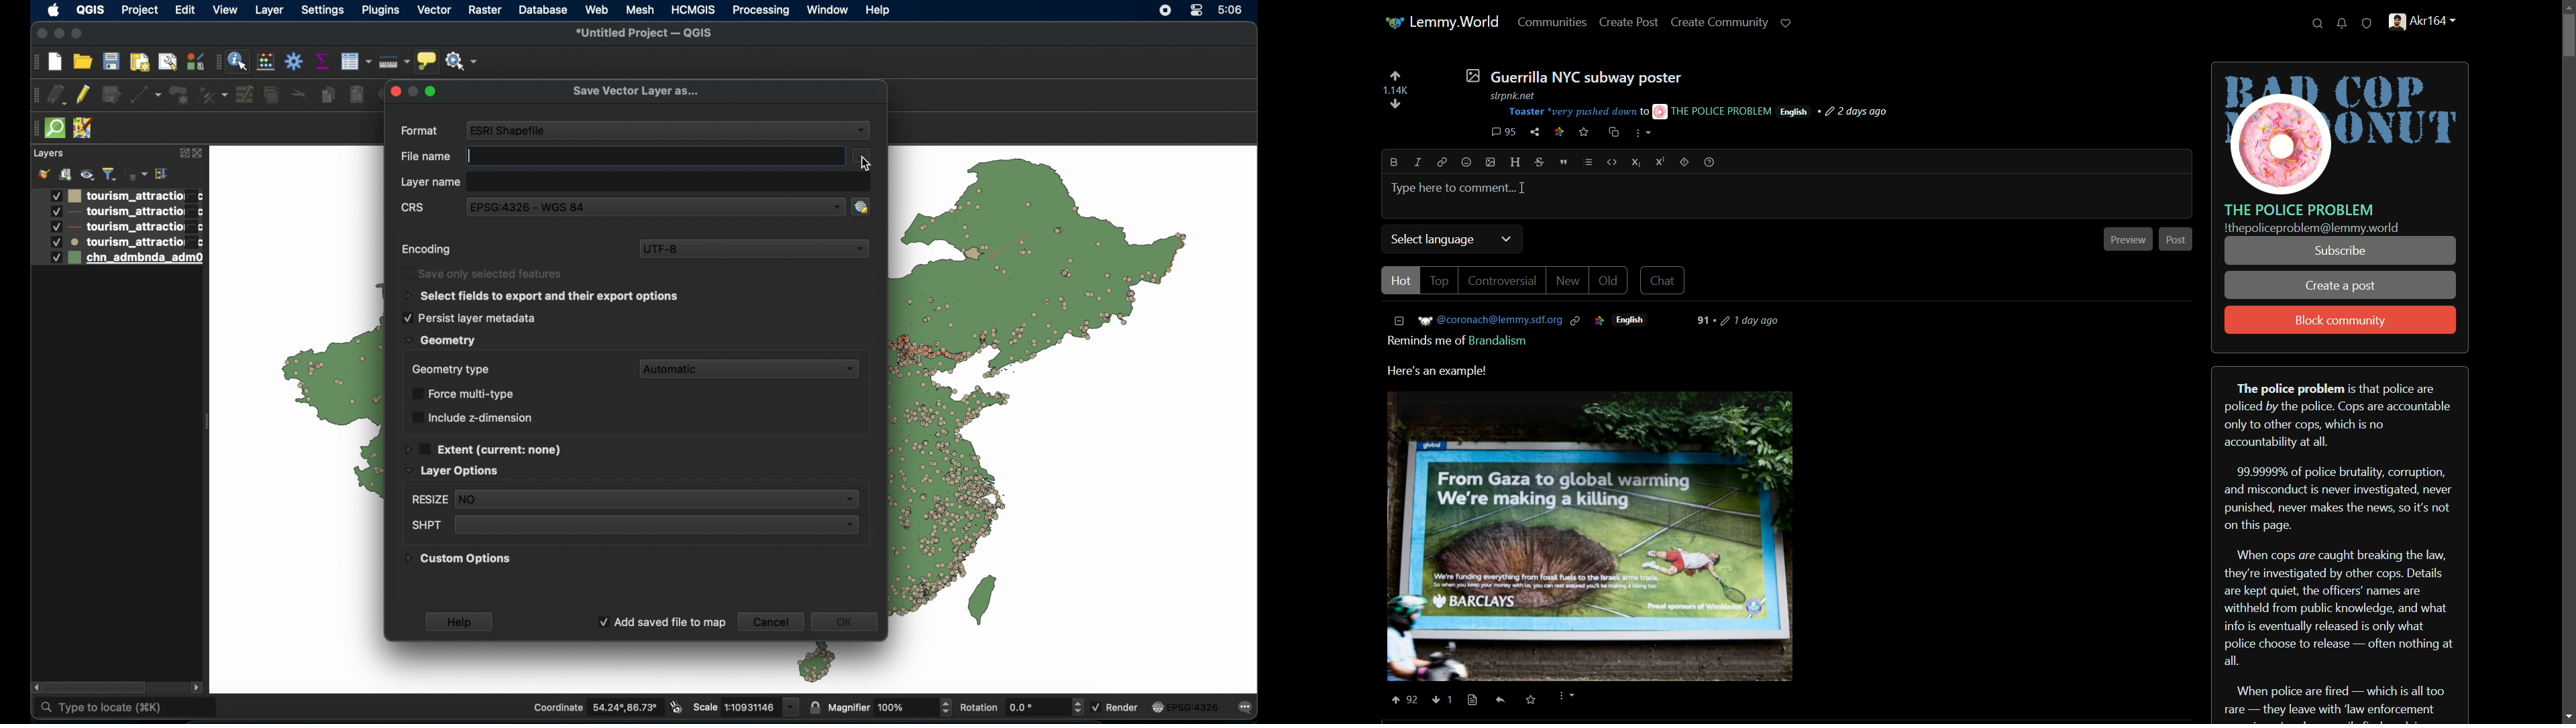  Describe the element at coordinates (657, 208) in the screenshot. I see `CRS dropdown ` at that location.